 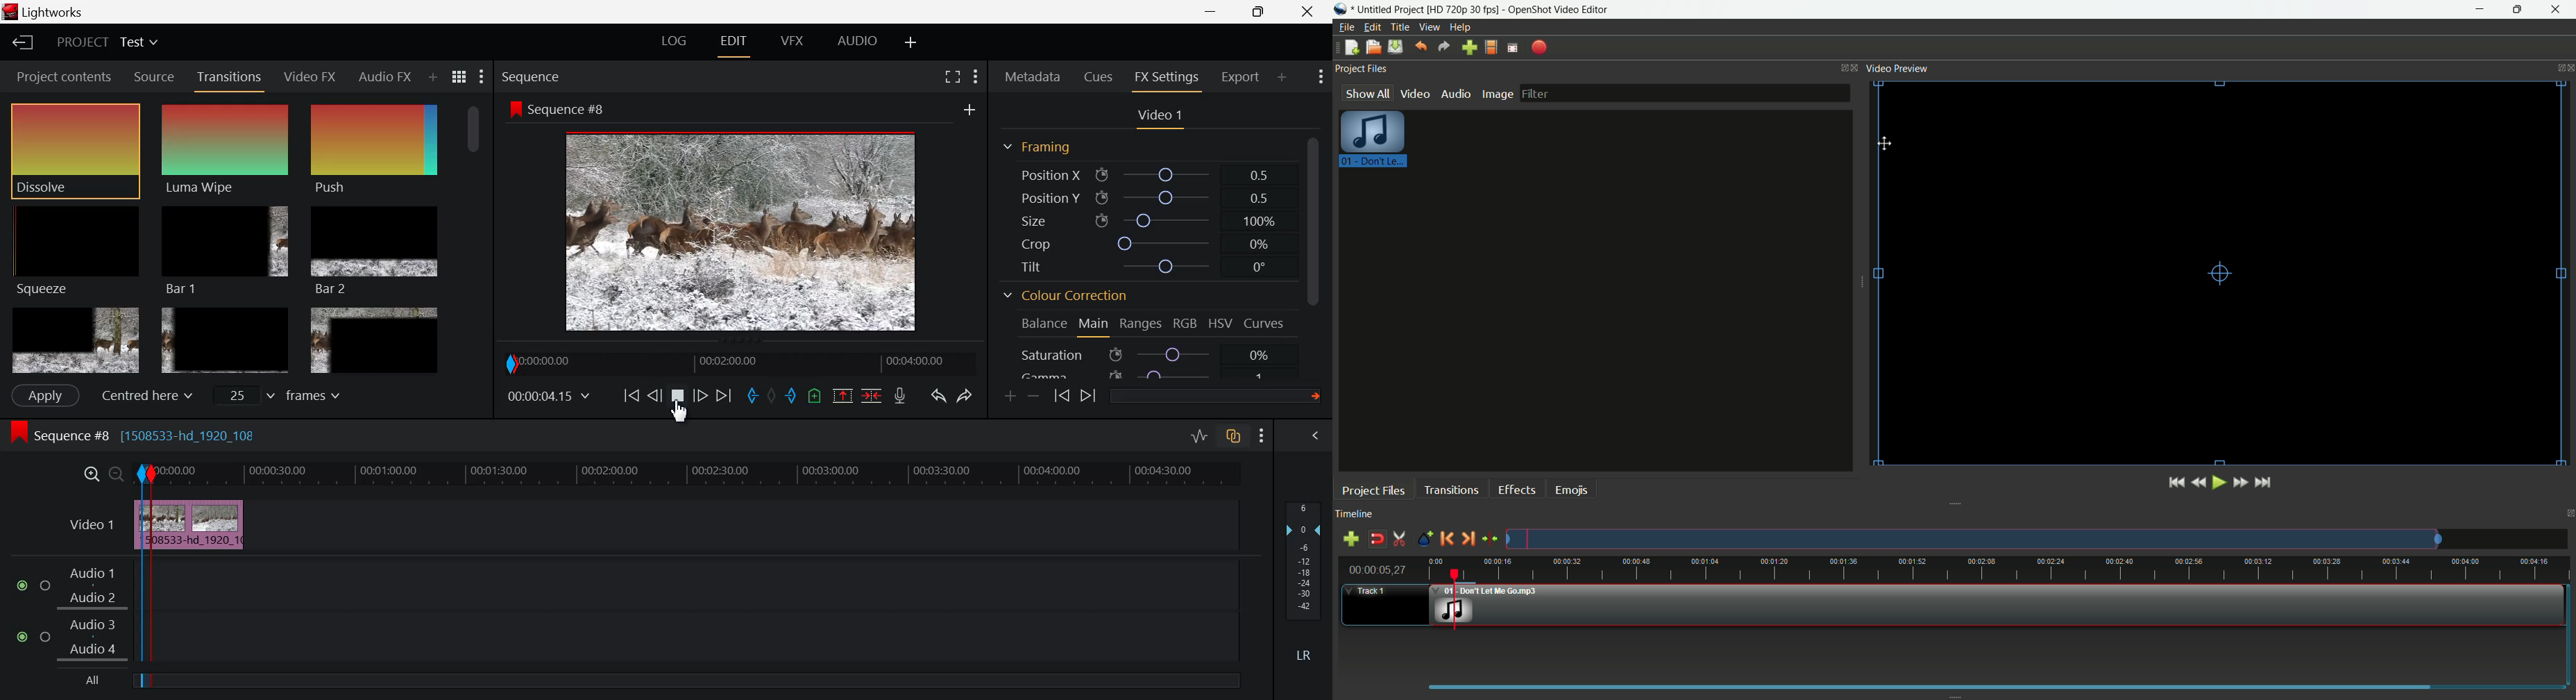 I want to click on Transitions Tab Open, so click(x=232, y=78).